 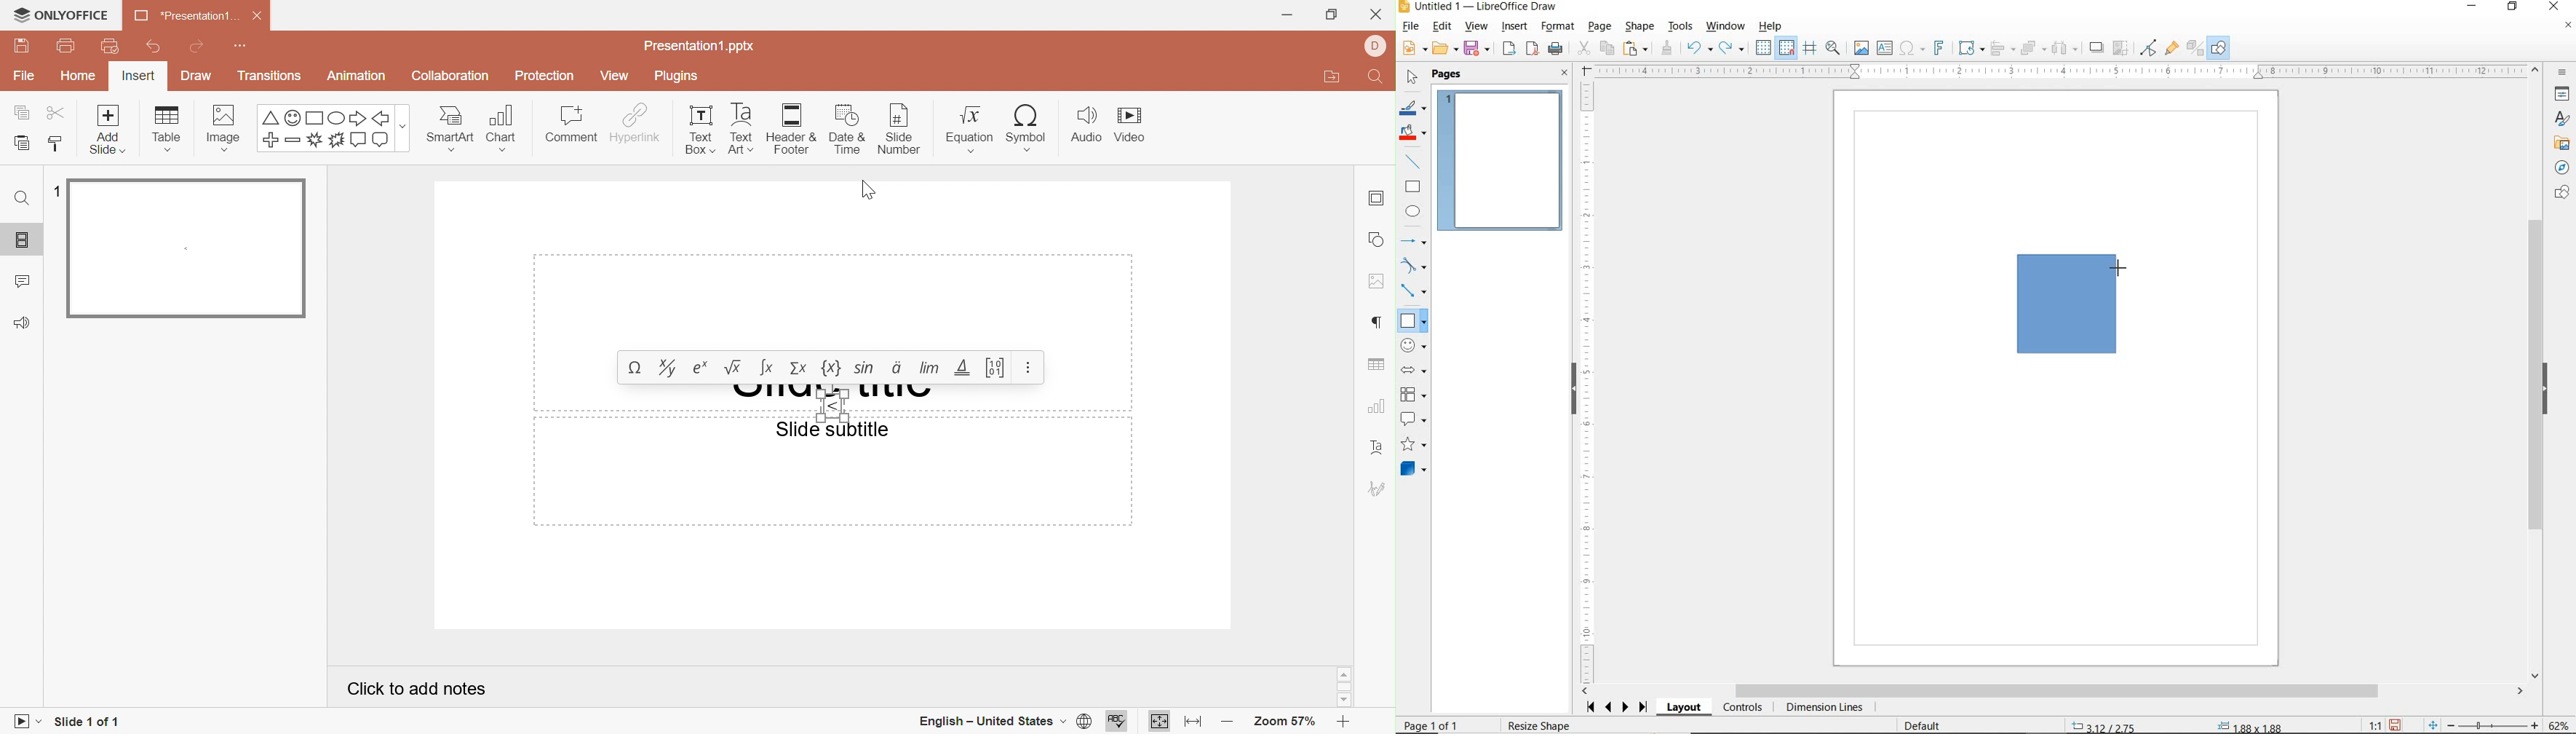 What do you see at coordinates (360, 79) in the screenshot?
I see `Animation` at bounding box center [360, 79].